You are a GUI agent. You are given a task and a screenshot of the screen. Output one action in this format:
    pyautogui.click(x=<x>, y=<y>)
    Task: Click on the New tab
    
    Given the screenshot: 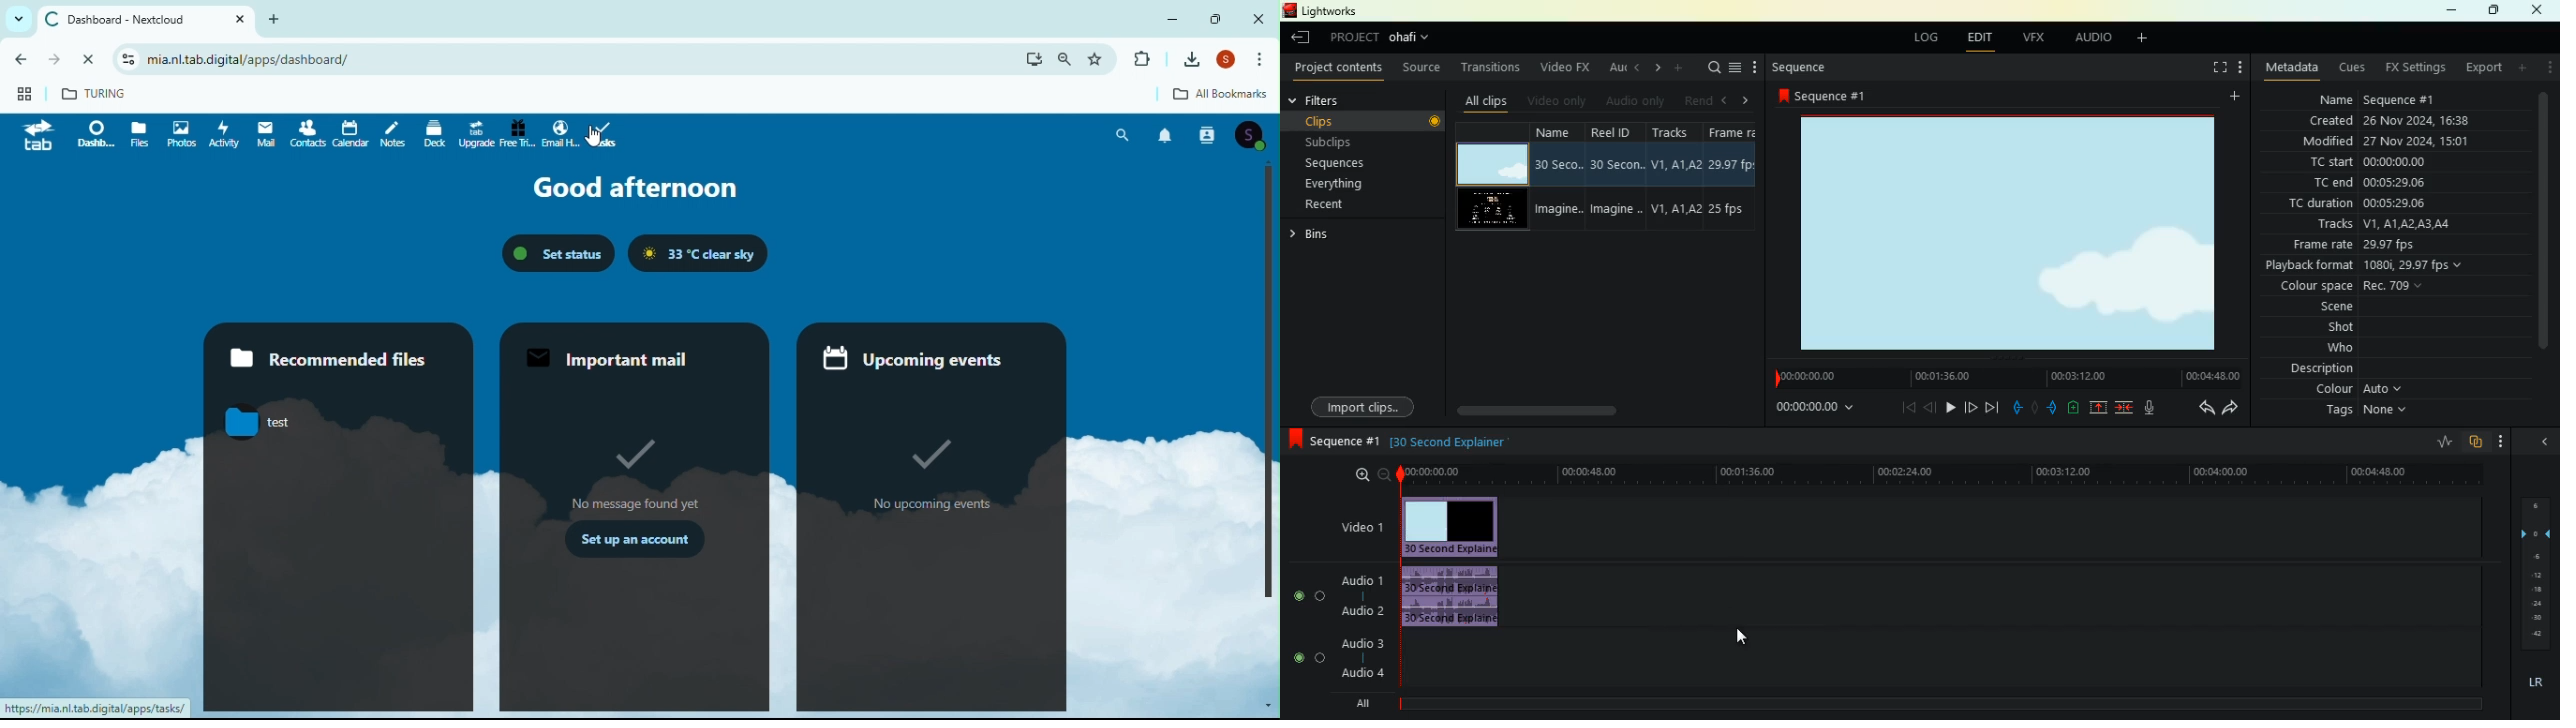 What is the action you would take?
    pyautogui.click(x=275, y=19)
    